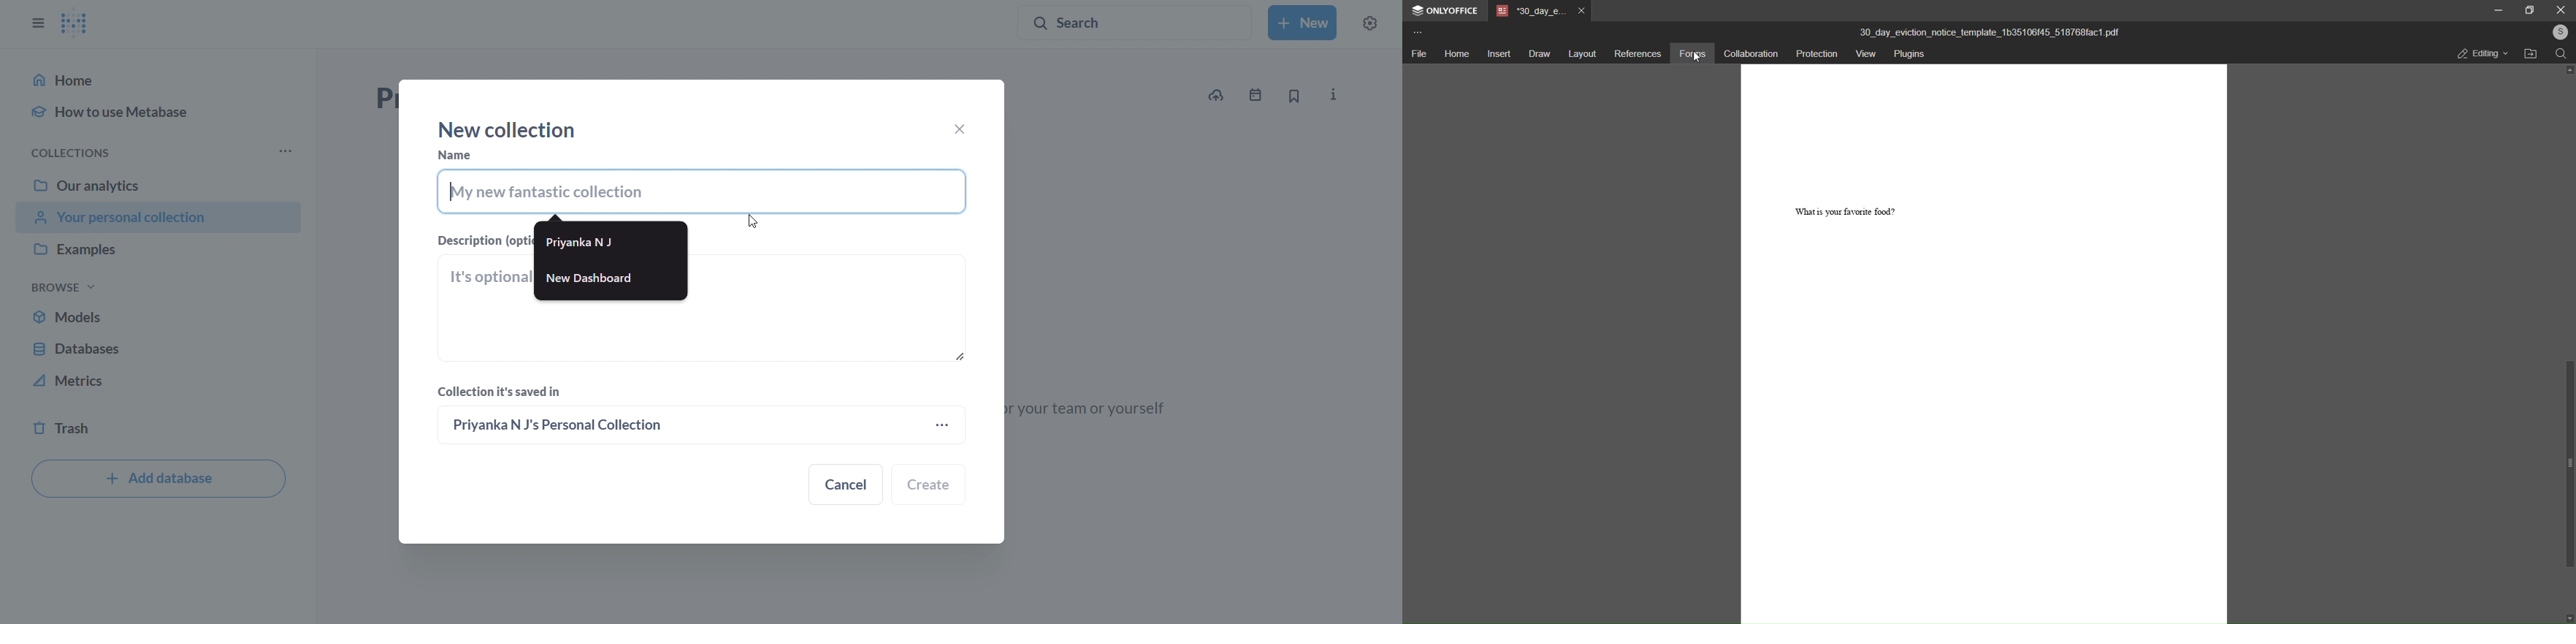 The width and height of the screenshot is (2576, 644). What do you see at coordinates (1580, 53) in the screenshot?
I see `layout` at bounding box center [1580, 53].